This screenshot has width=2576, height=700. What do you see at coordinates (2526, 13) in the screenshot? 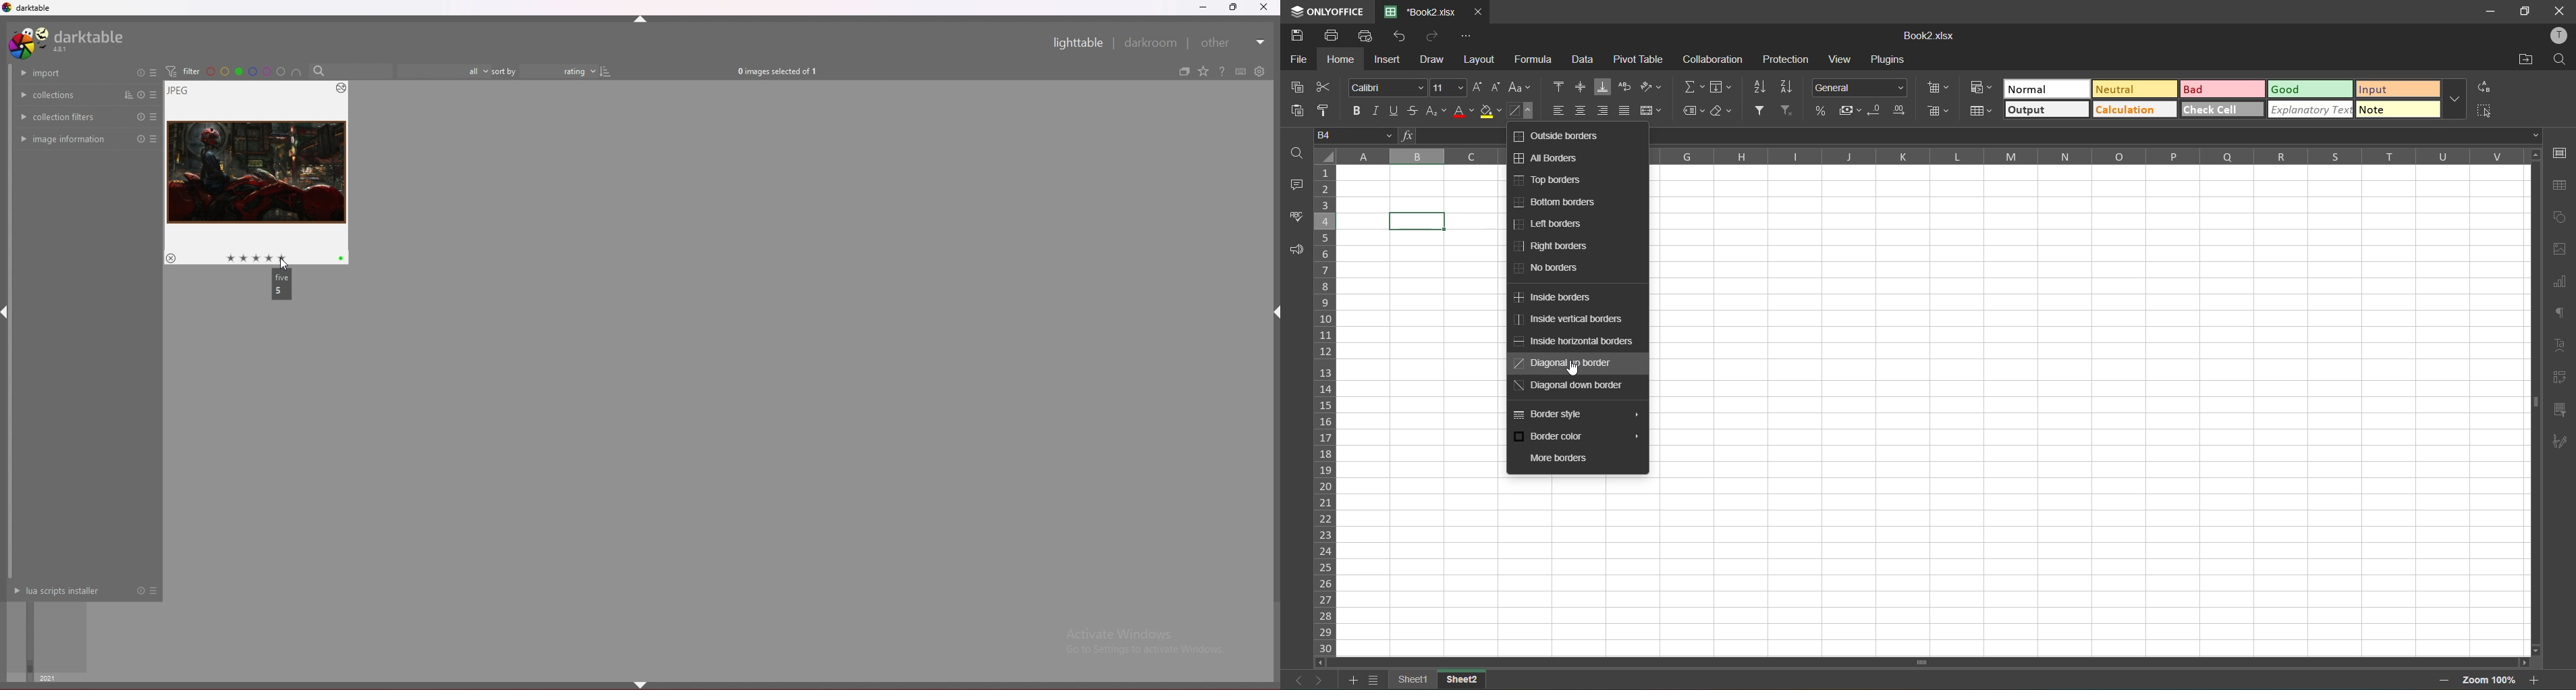
I see `MAXIMISE` at bounding box center [2526, 13].